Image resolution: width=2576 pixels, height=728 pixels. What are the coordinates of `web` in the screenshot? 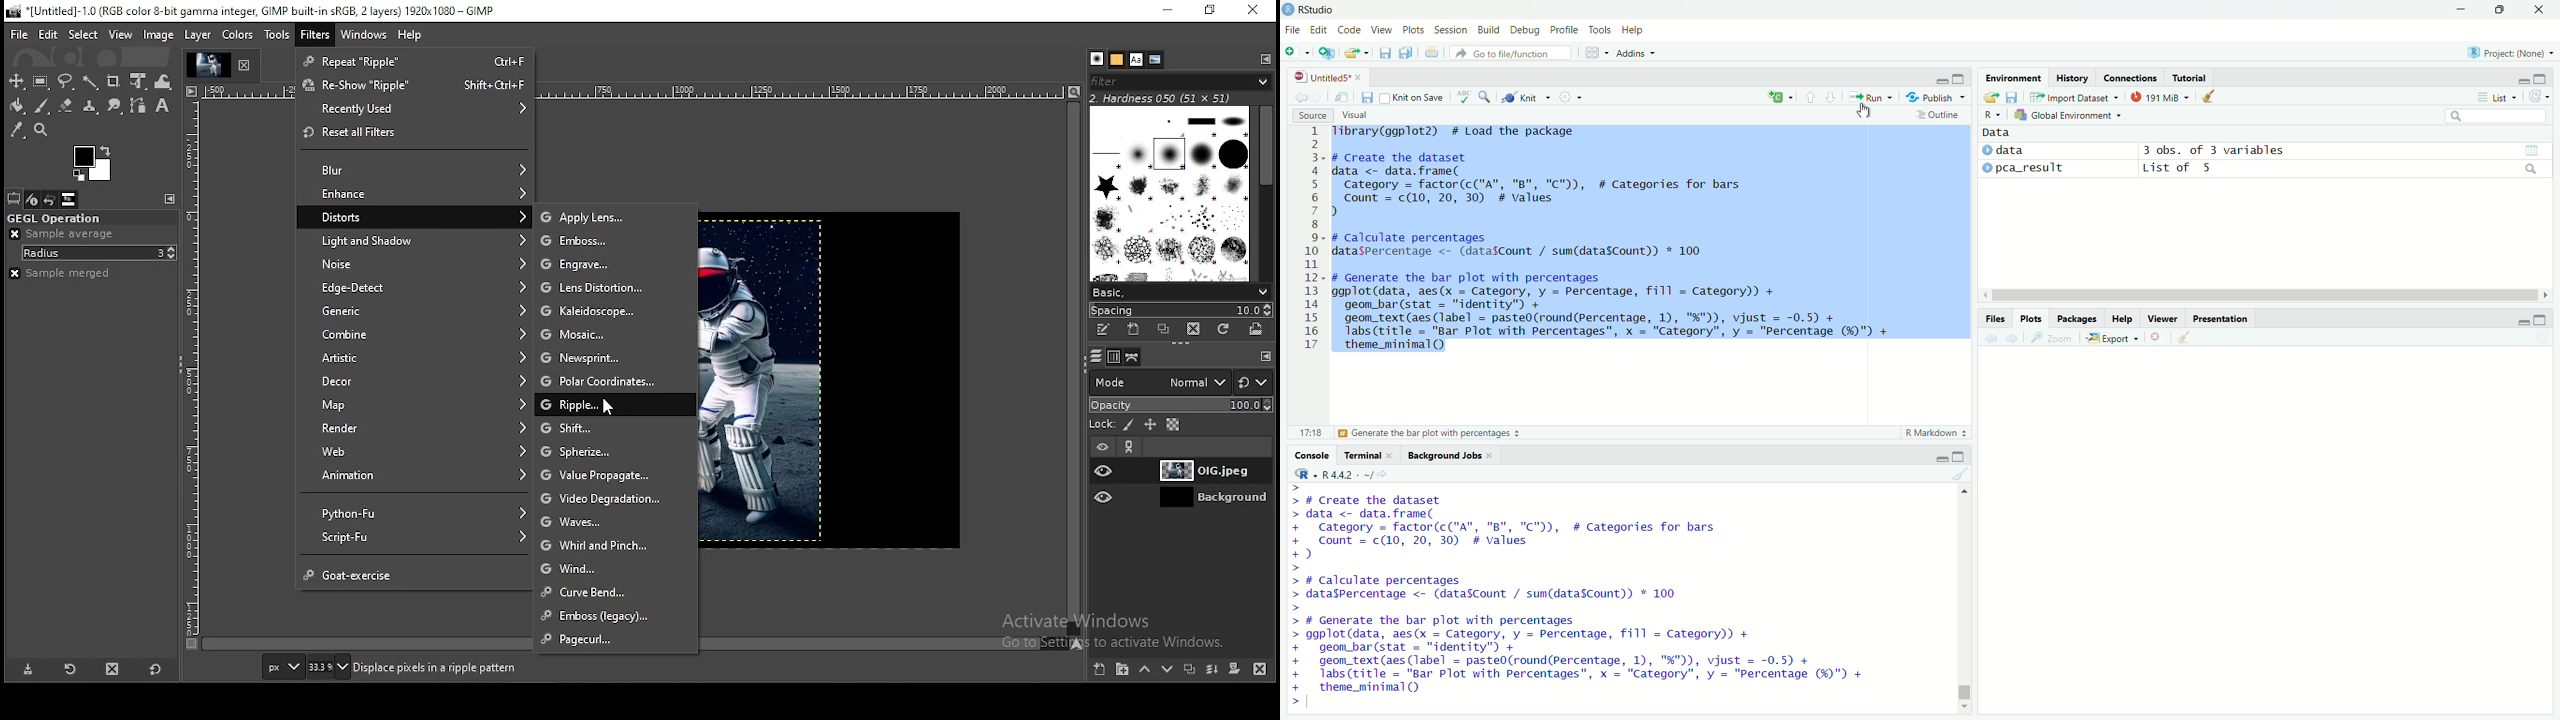 It's located at (420, 451).